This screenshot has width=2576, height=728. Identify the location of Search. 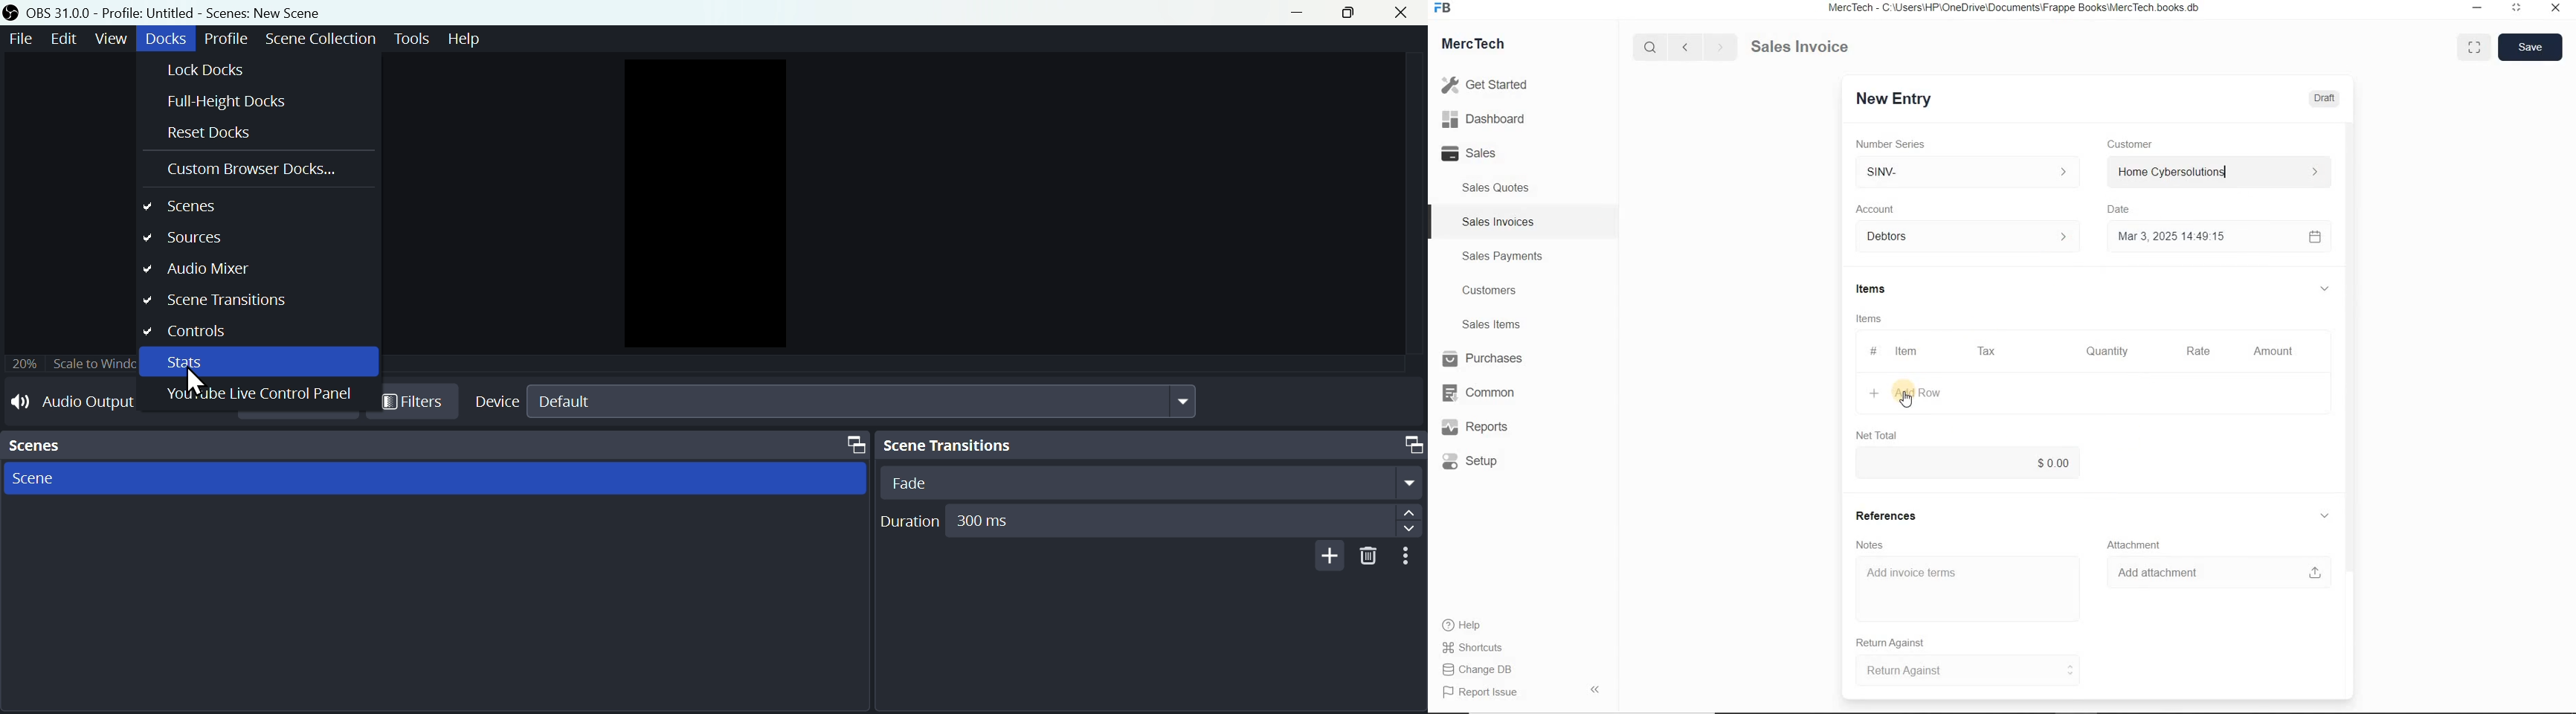
(1651, 47).